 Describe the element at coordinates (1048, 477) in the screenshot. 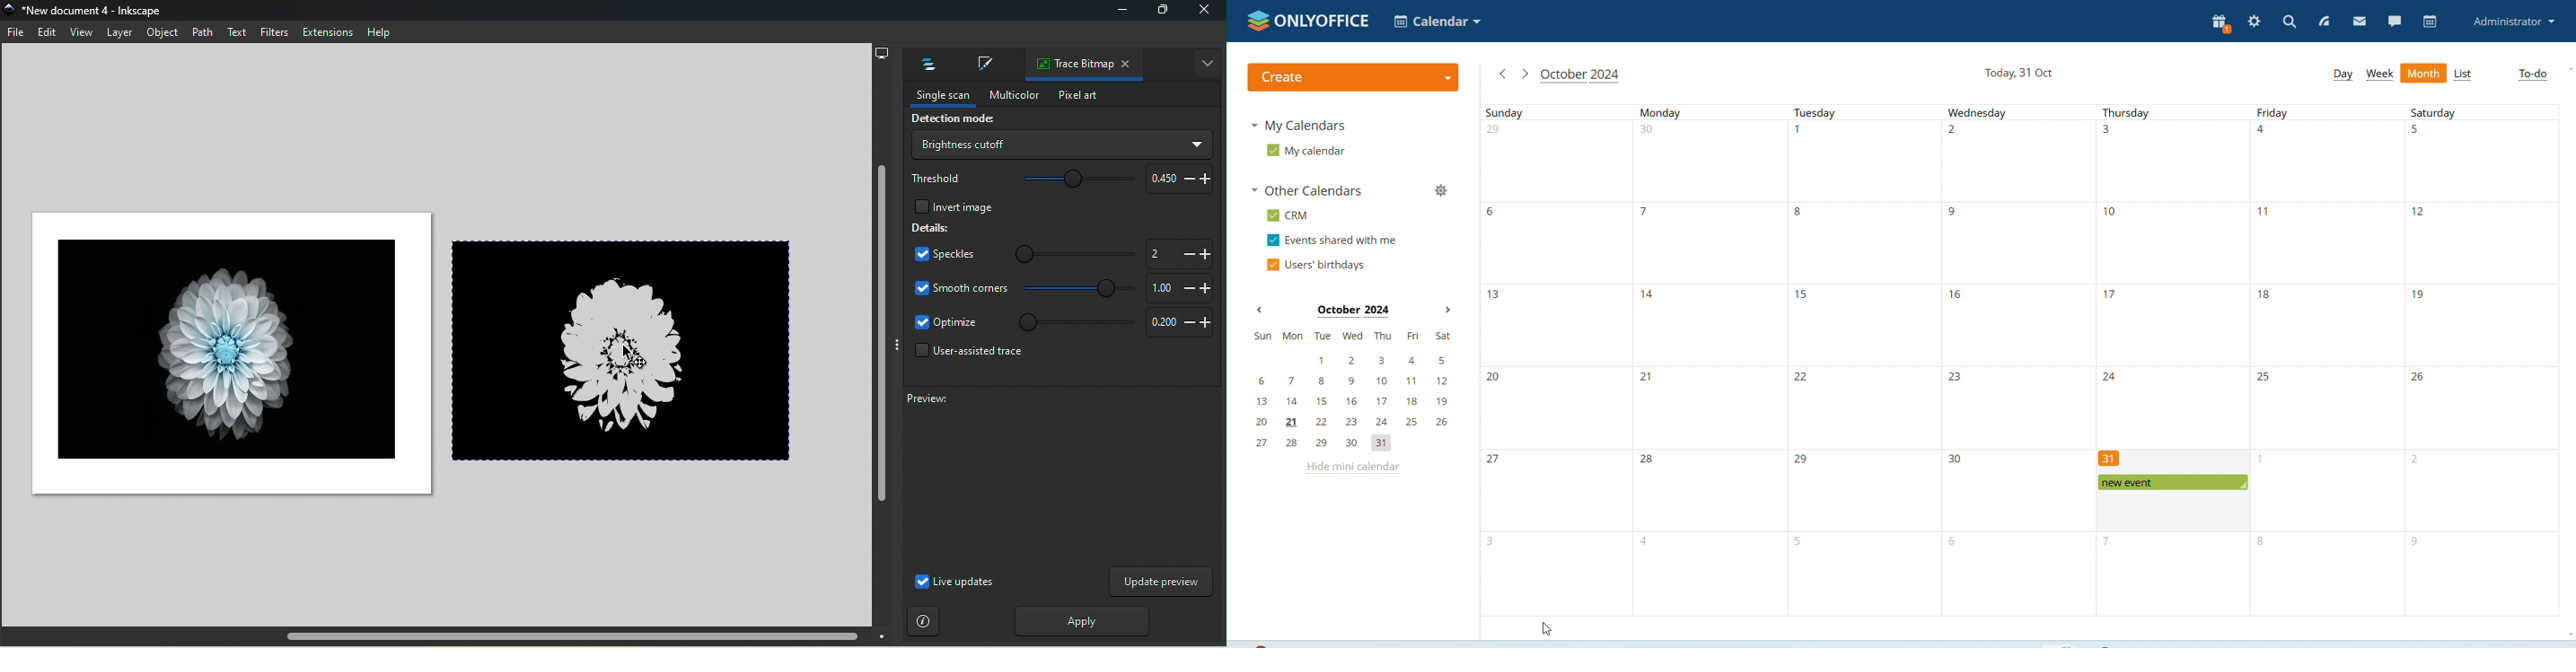

I see `Preview` at that location.